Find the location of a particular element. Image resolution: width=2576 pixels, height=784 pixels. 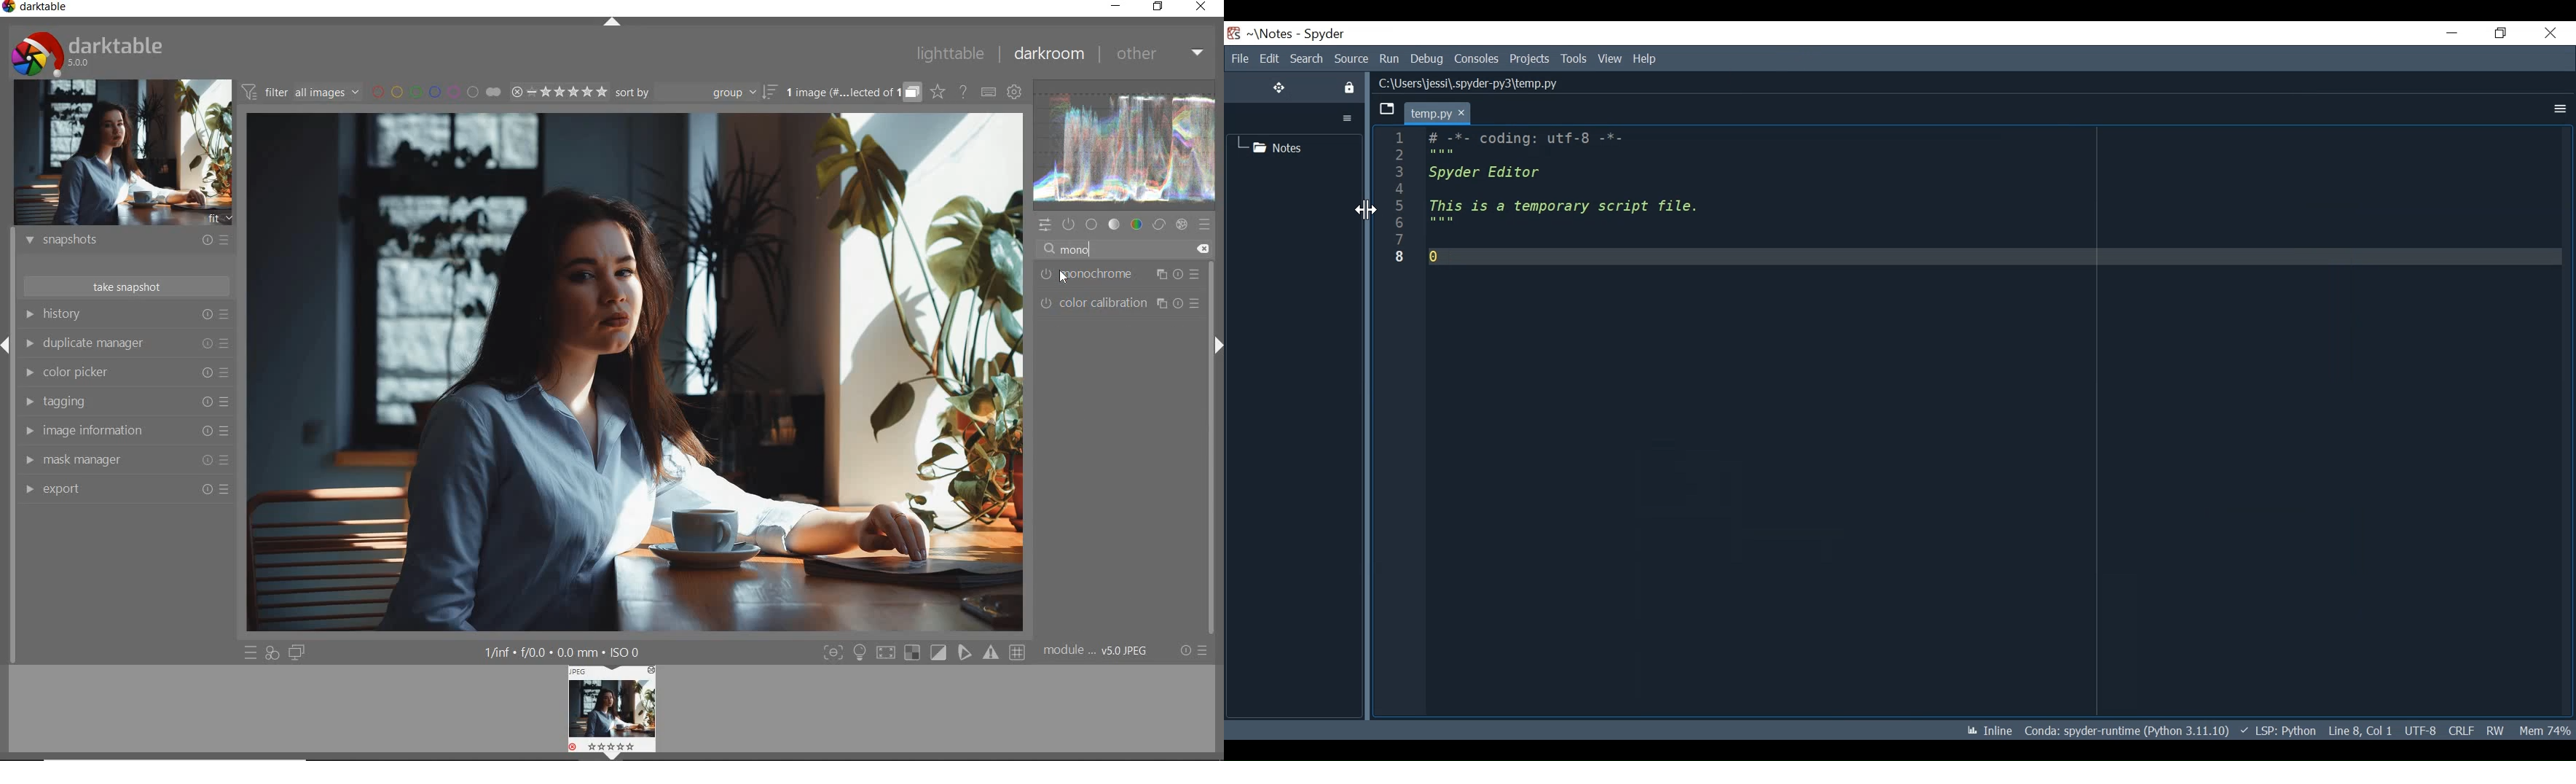

filter images by color labels is located at coordinates (435, 93).